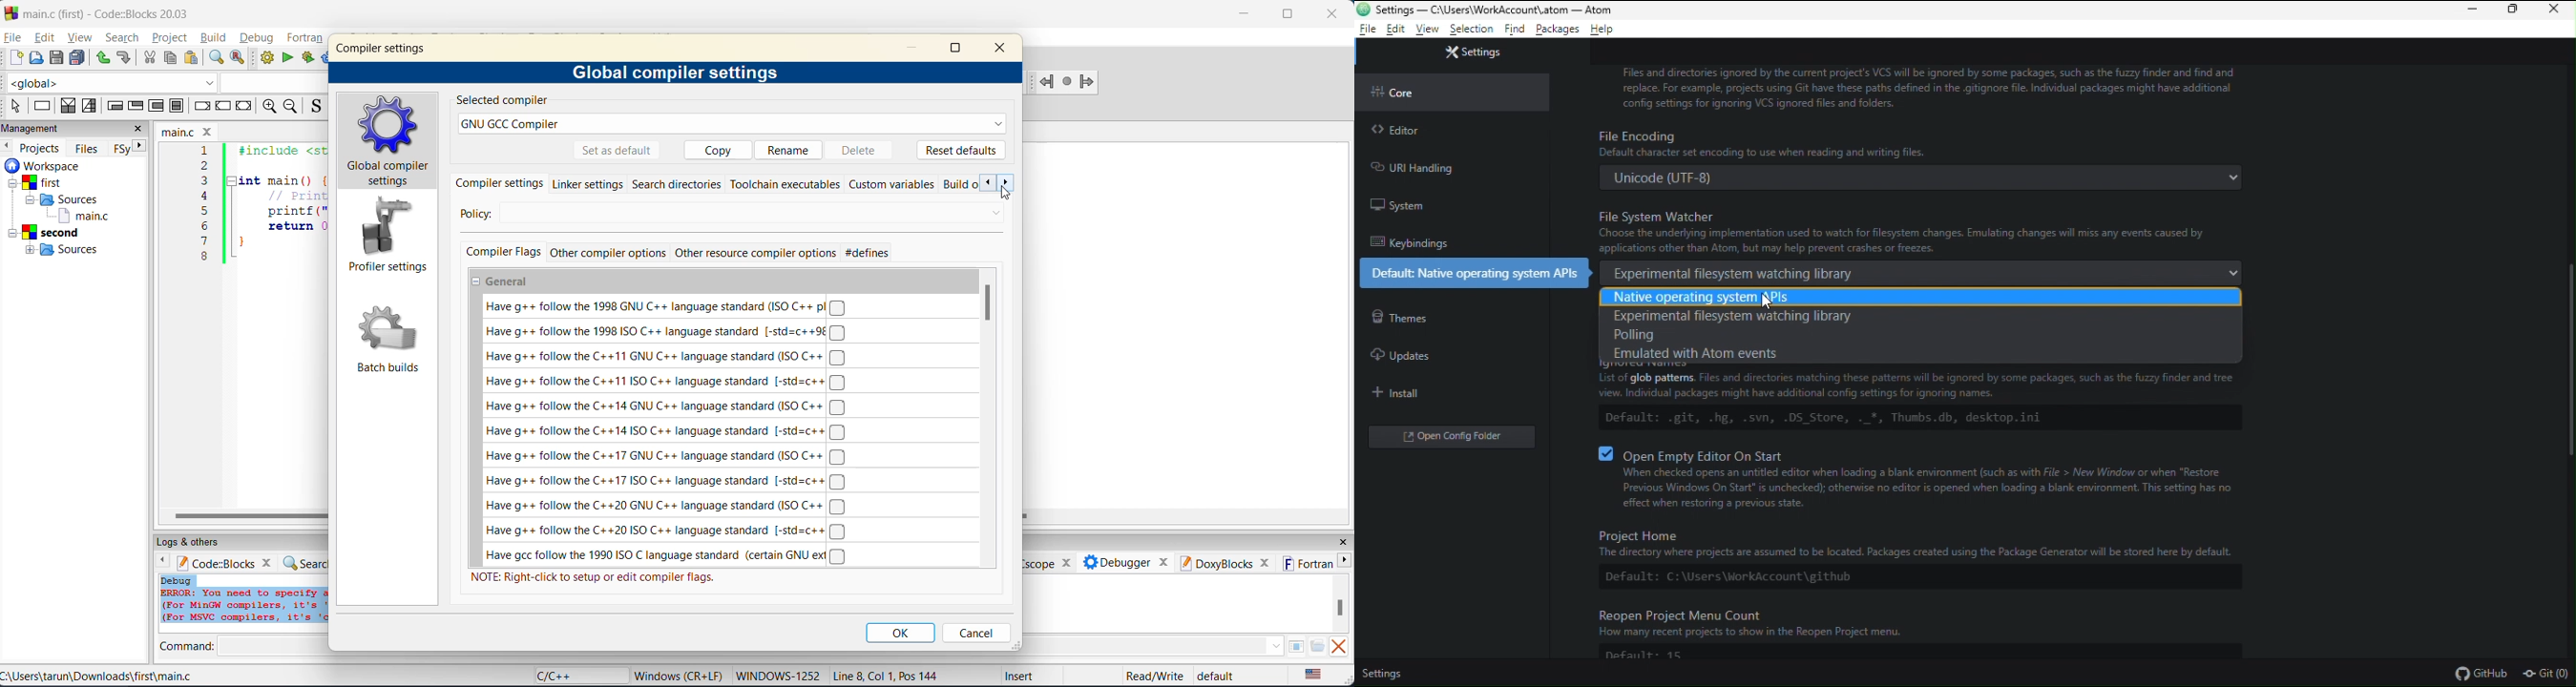  Describe the element at coordinates (989, 183) in the screenshot. I see `previous` at that location.